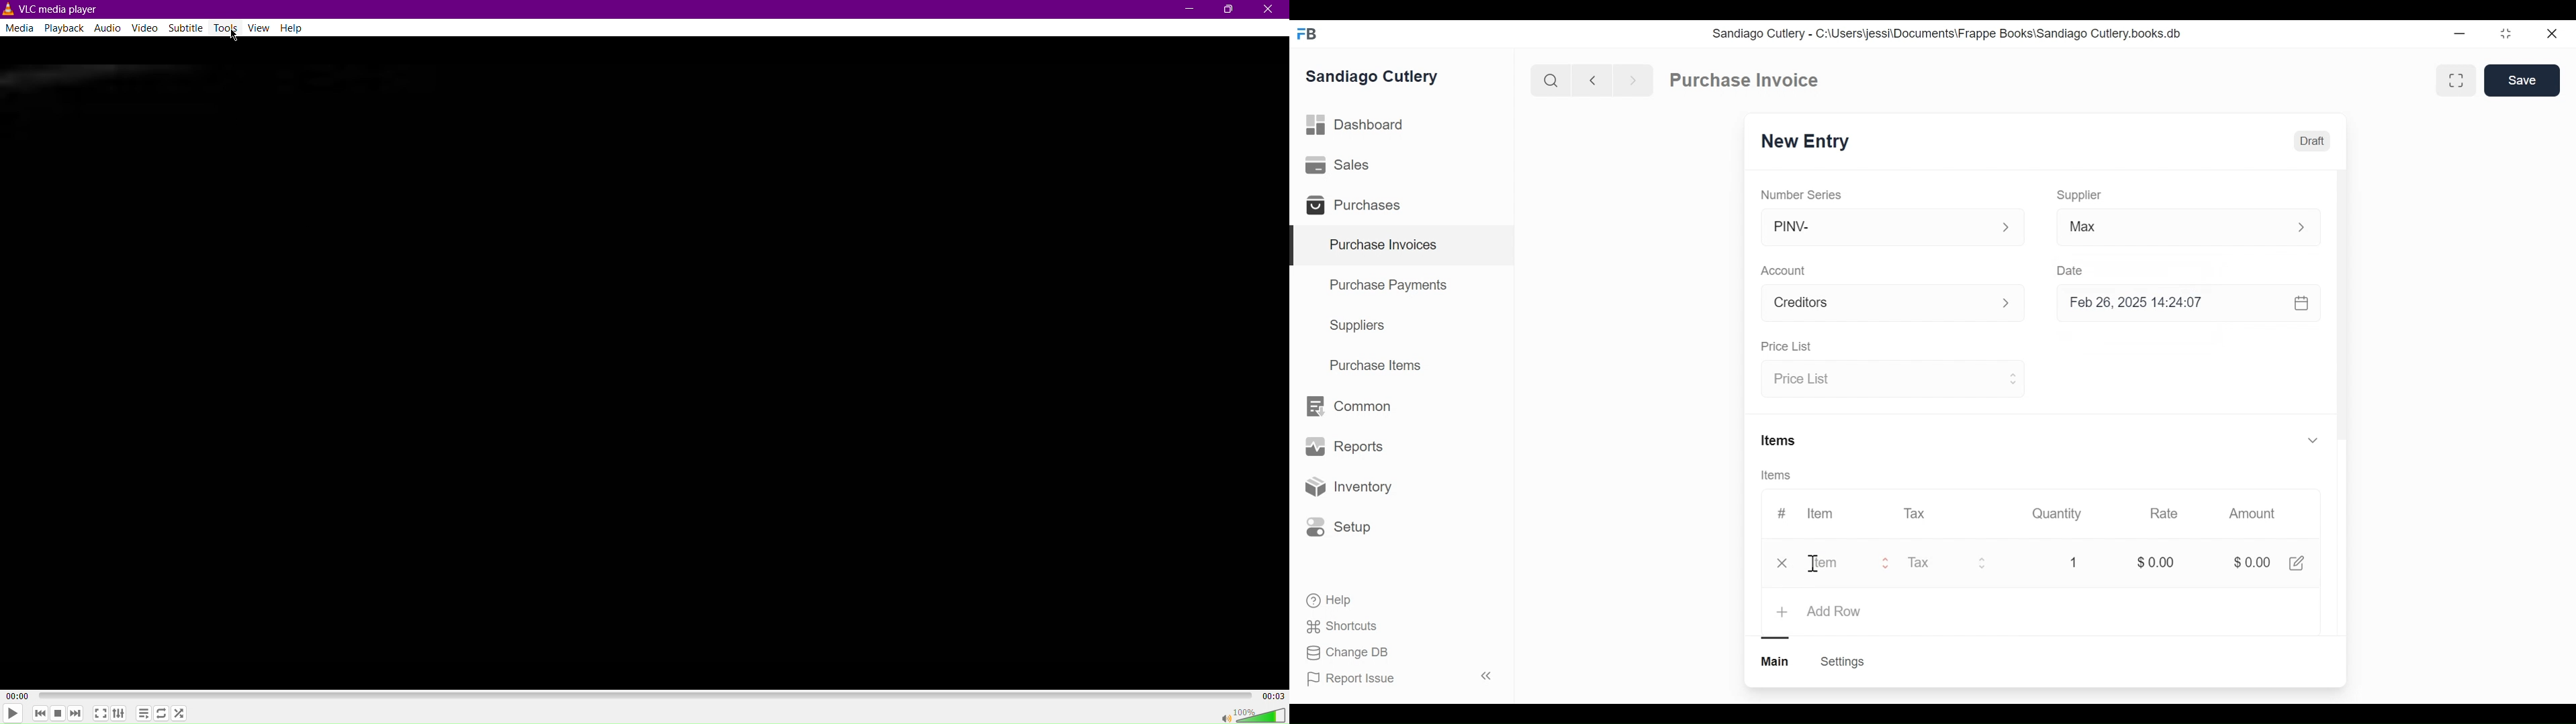 Image resolution: width=2576 pixels, height=728 pixels. What do you see at coordinates (1934, 562) in the screenshot?
I see `Tax` at bounding box center [1934, 562].